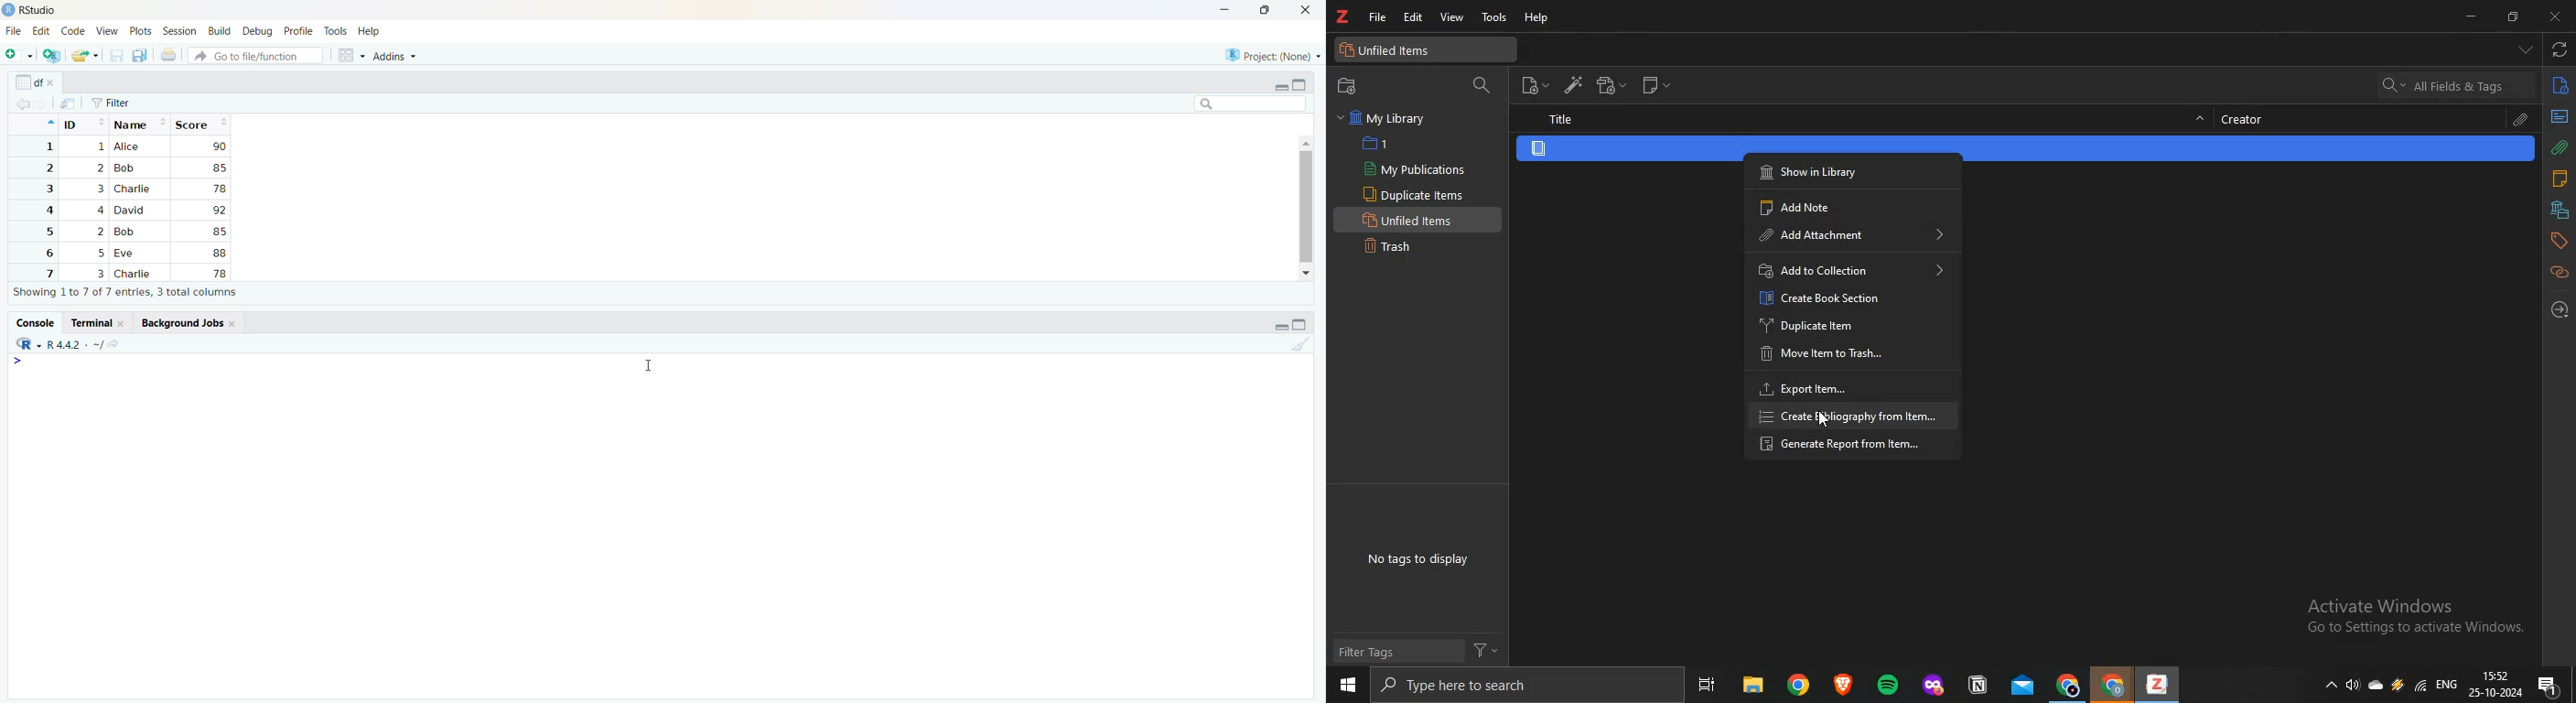 This screenshot has height=728, width=2576. I want to click on brave, so click(1841, 684).